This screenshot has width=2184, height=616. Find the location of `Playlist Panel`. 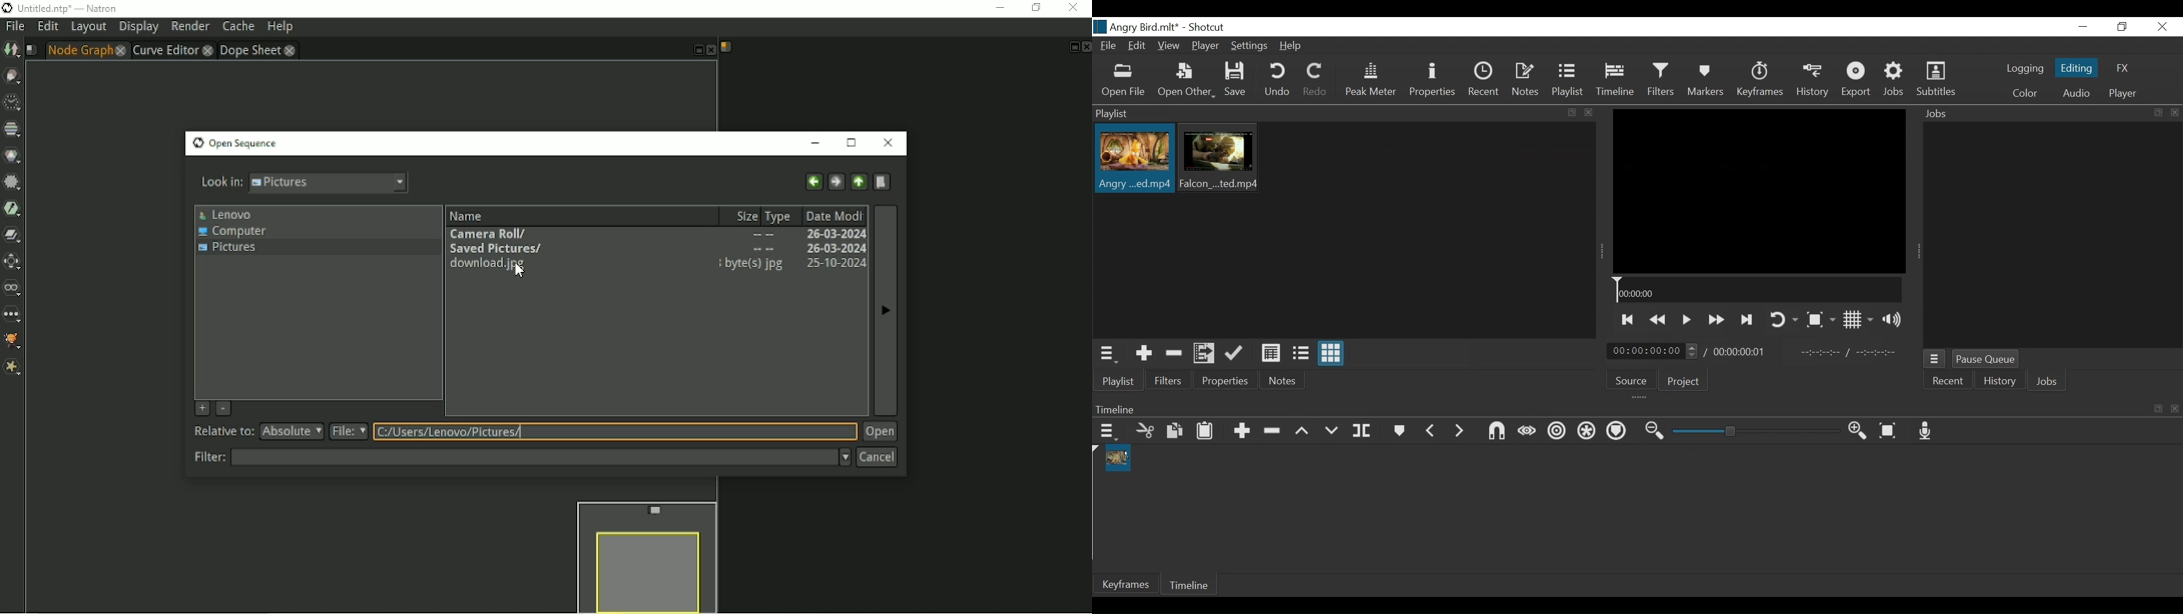

Playlist Panel is located at coordinates (1346, 114).